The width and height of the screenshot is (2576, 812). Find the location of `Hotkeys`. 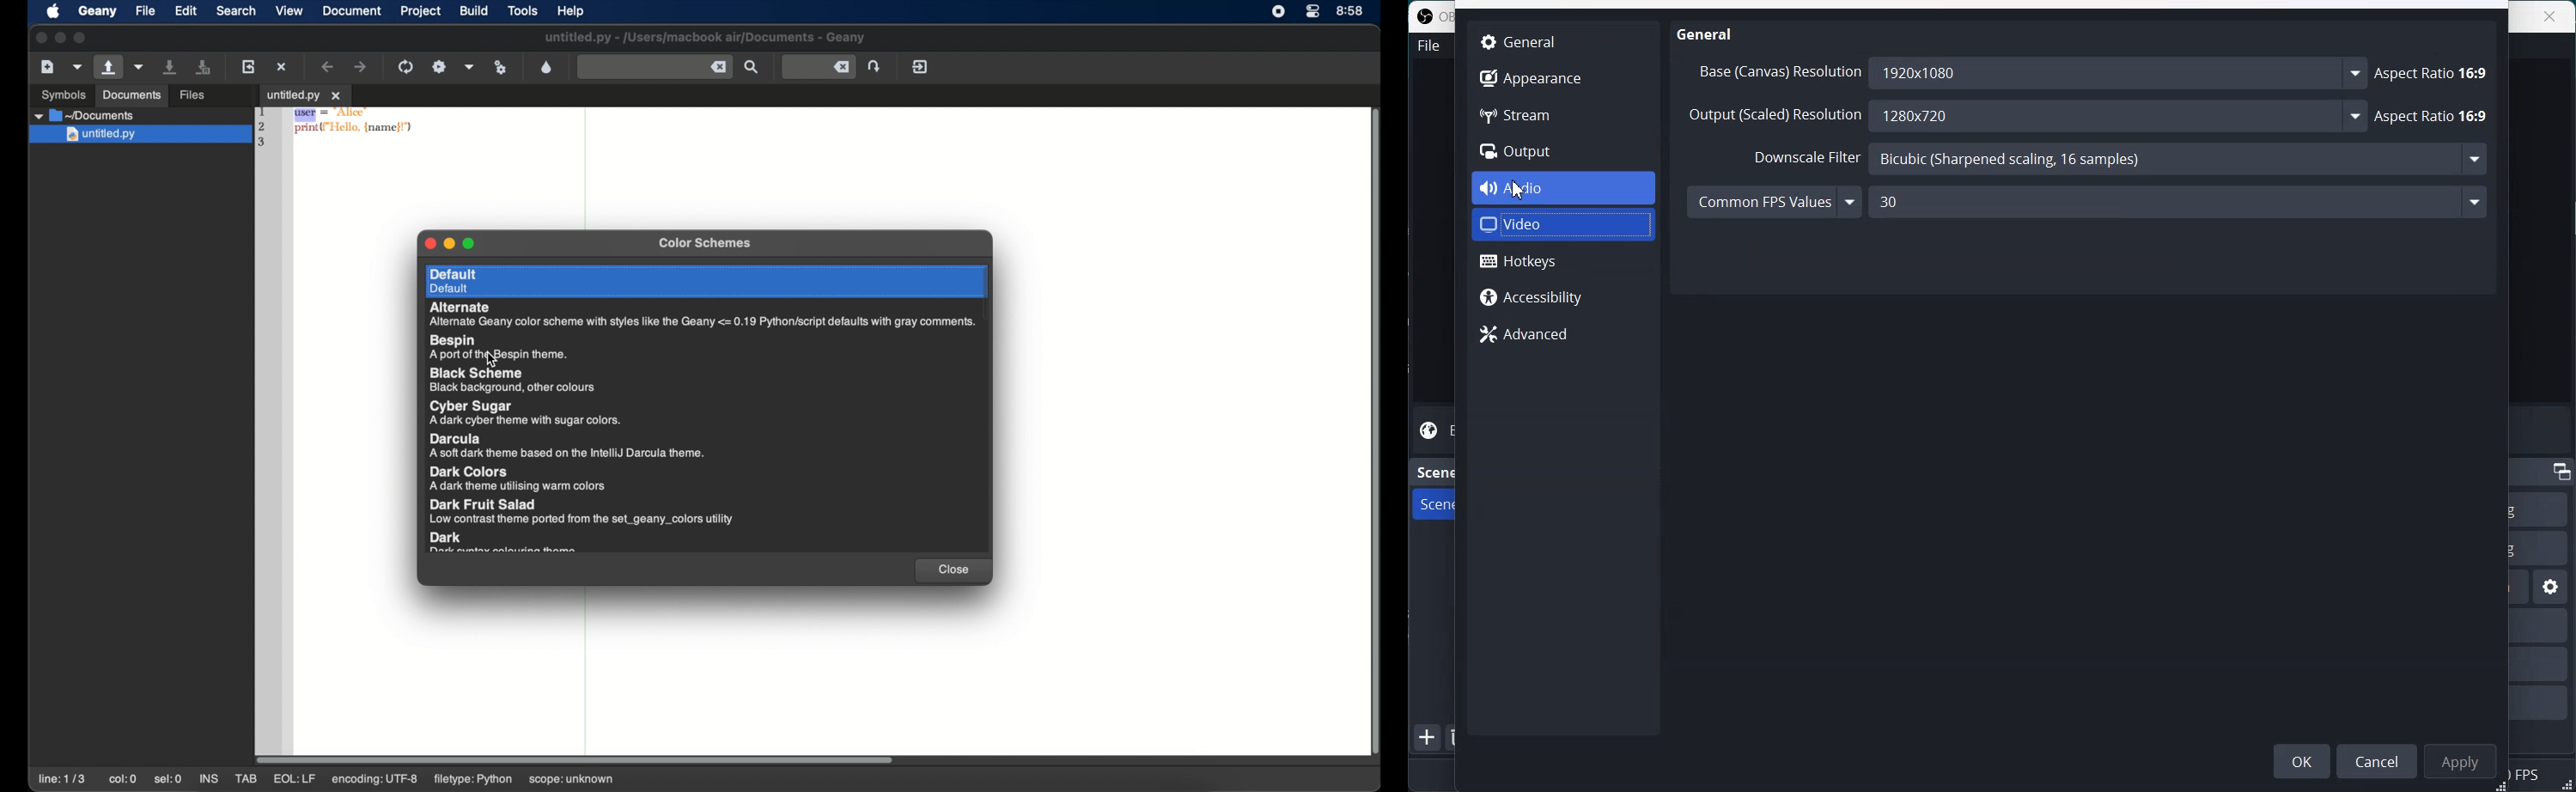

Hotkeys is located at coordinates (1564, 259).